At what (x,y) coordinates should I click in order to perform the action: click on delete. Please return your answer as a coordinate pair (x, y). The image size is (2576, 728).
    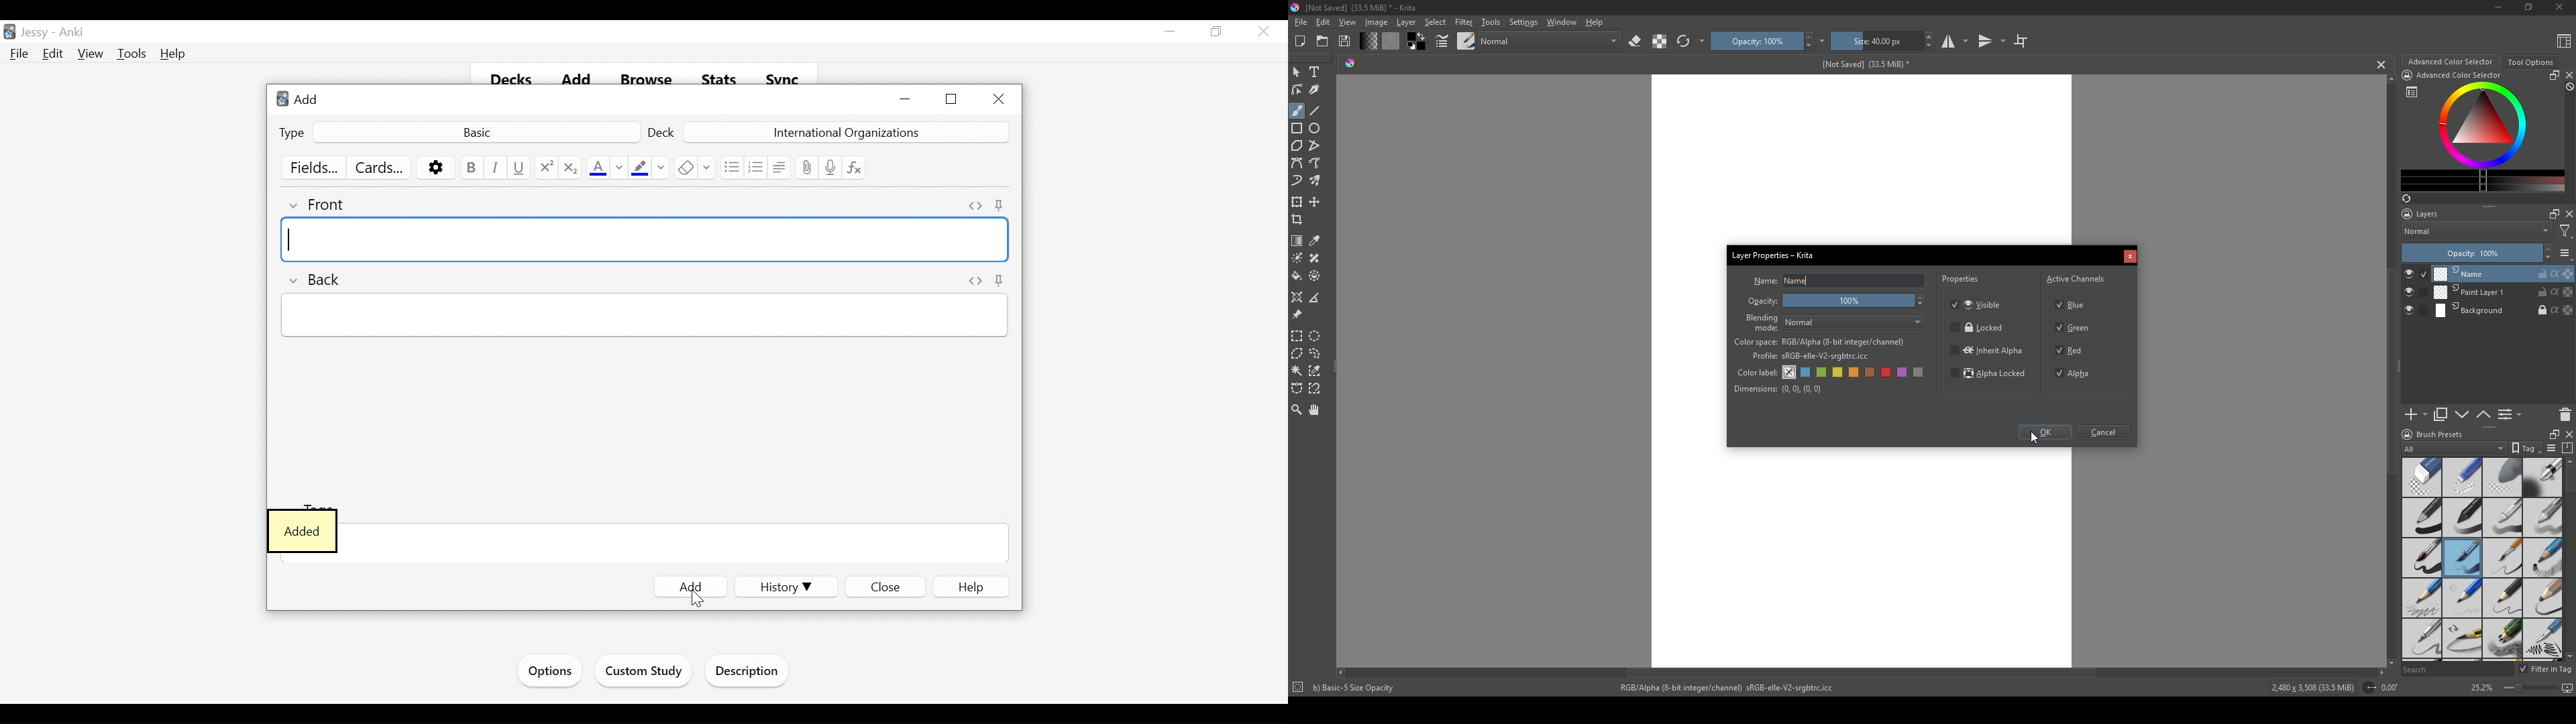
    Looking at the image, I should click on (2565, 414).